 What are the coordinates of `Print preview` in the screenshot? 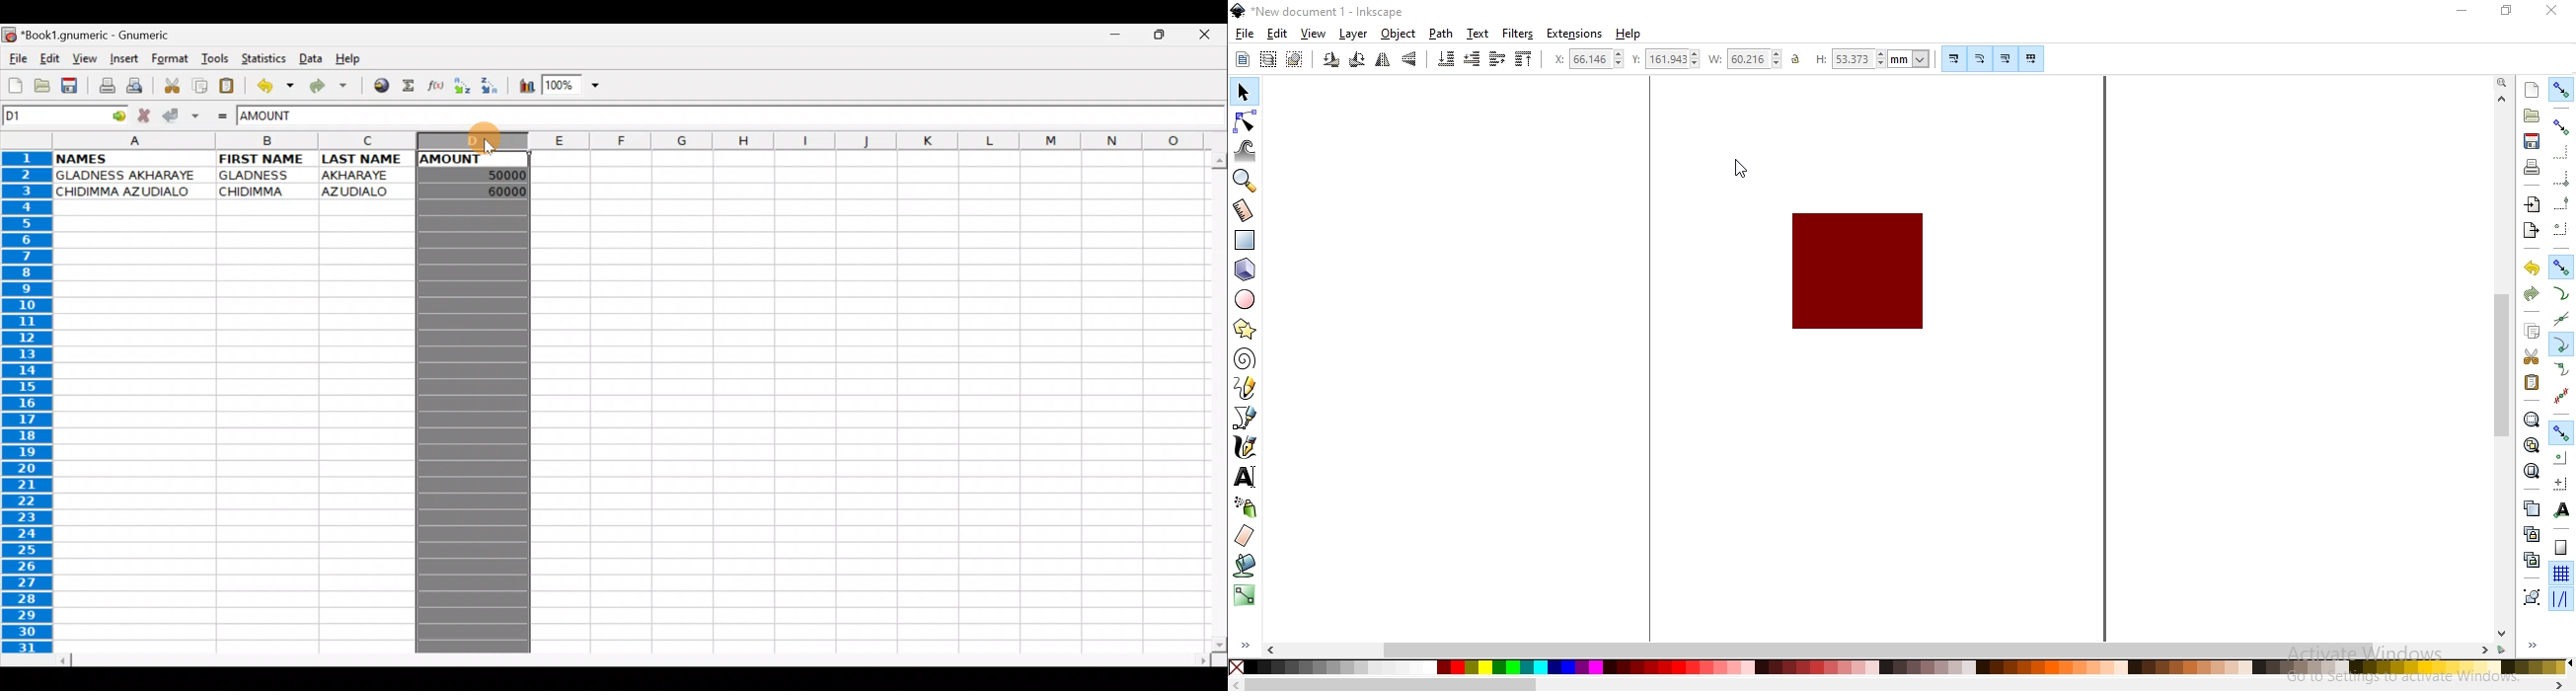 It's located at (137, 85).